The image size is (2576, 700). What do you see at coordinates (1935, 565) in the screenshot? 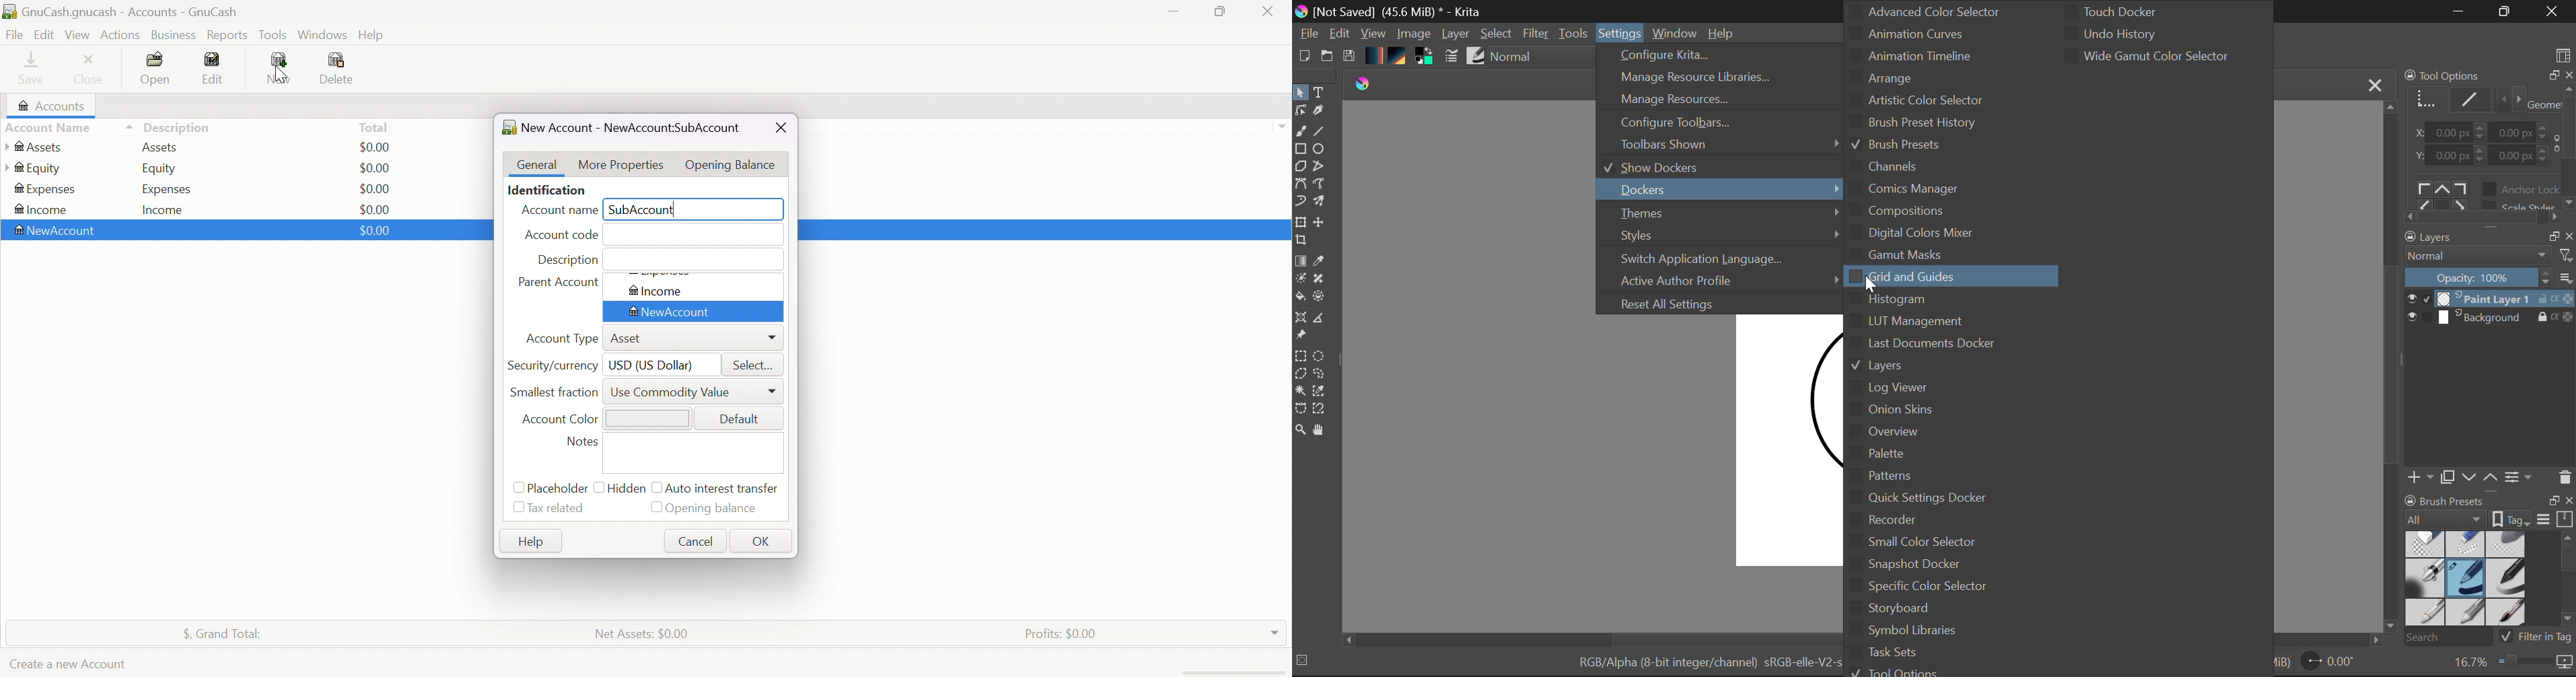
I see `Snapshot Docker` at bounding box center [1935, 565].